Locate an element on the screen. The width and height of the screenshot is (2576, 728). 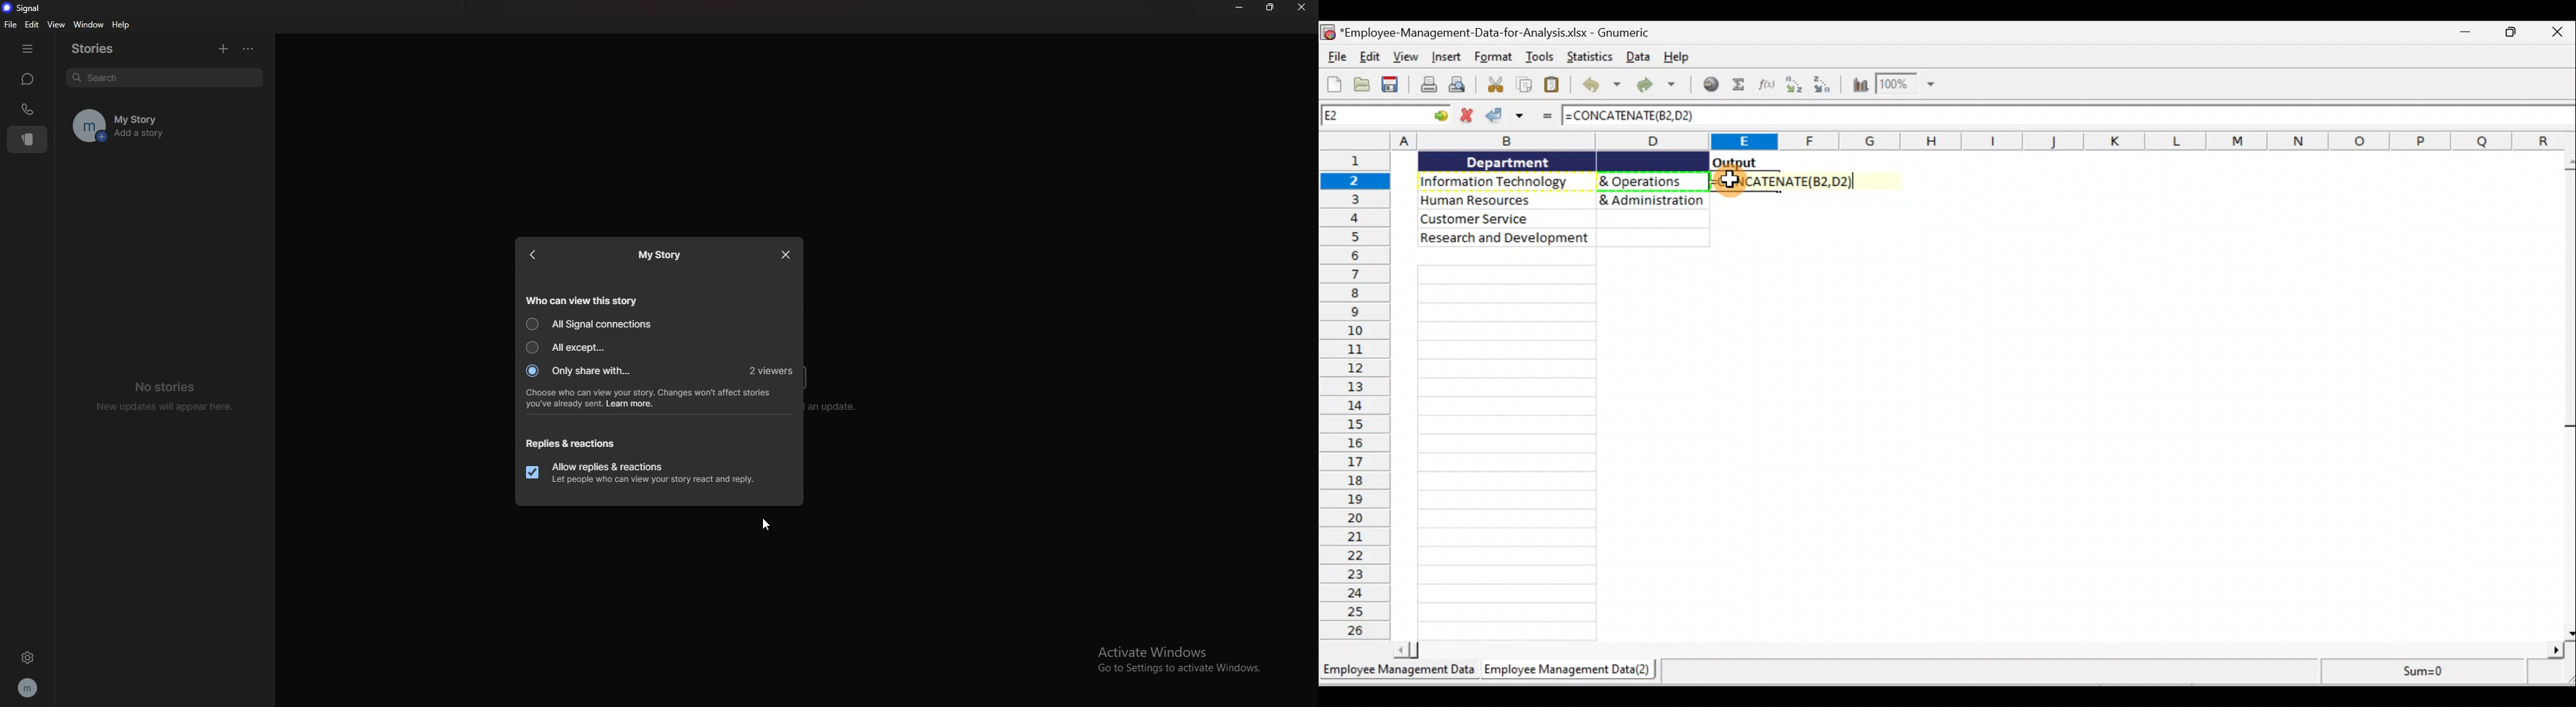
Tools is located at coordinates (1541, 55).